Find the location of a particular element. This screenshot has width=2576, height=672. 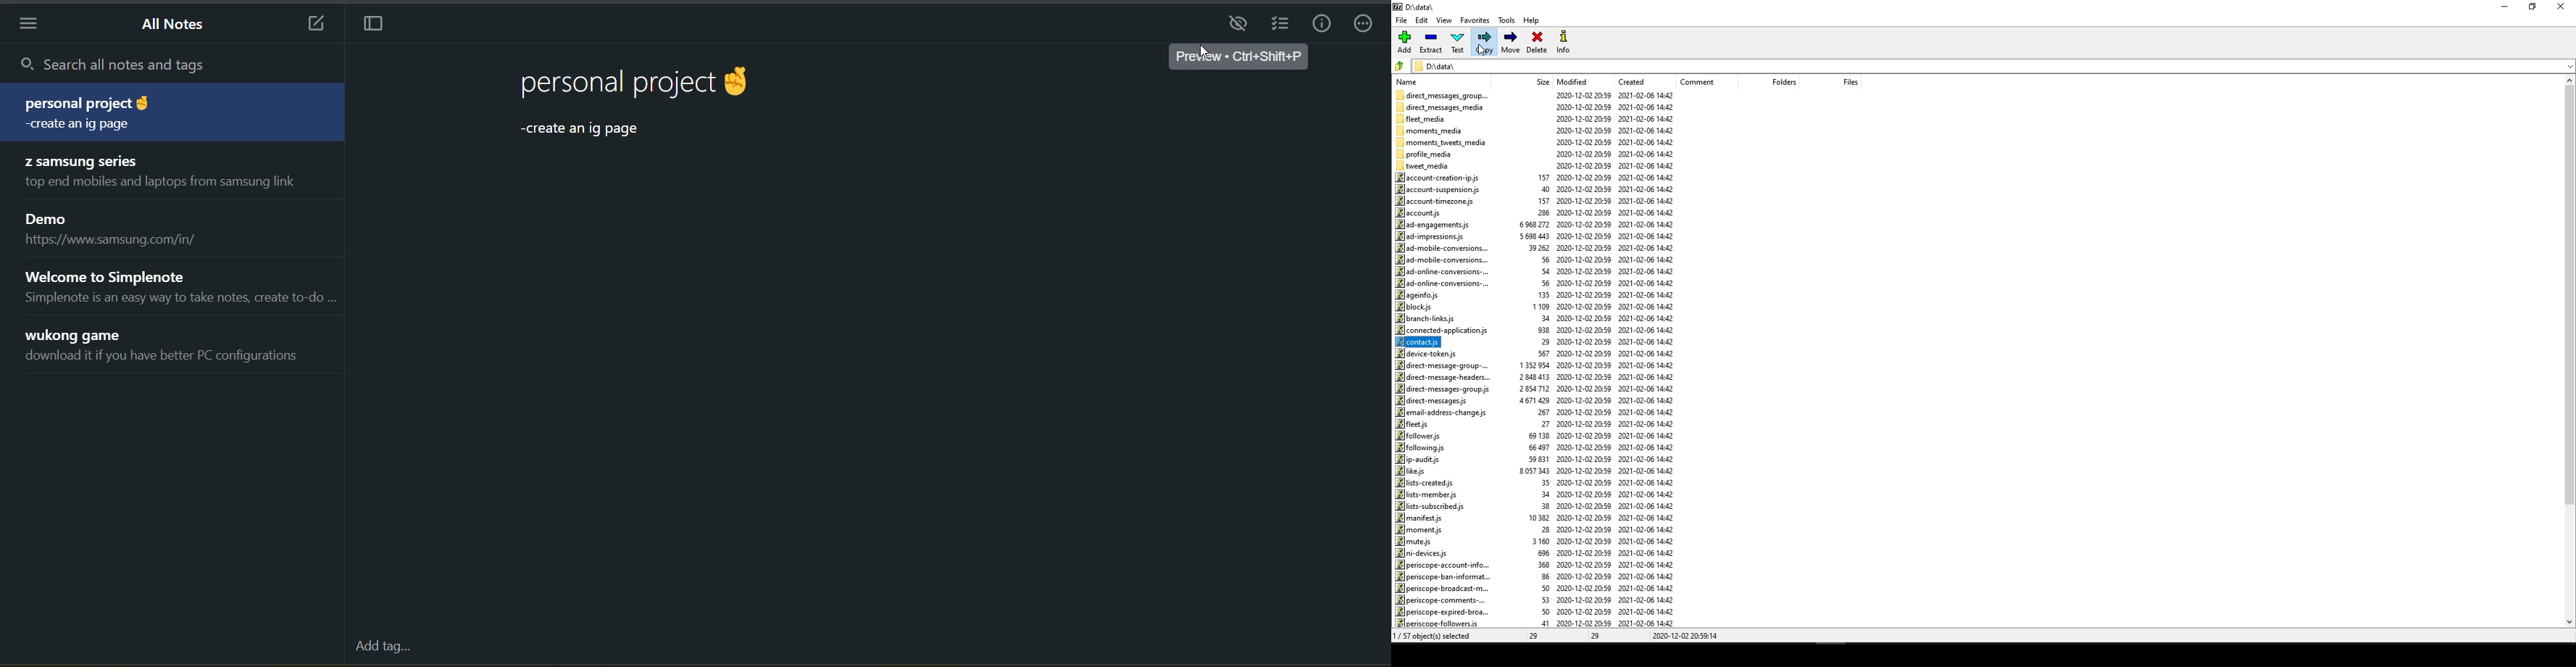

note title and preview is located at coordinates (167, 111).